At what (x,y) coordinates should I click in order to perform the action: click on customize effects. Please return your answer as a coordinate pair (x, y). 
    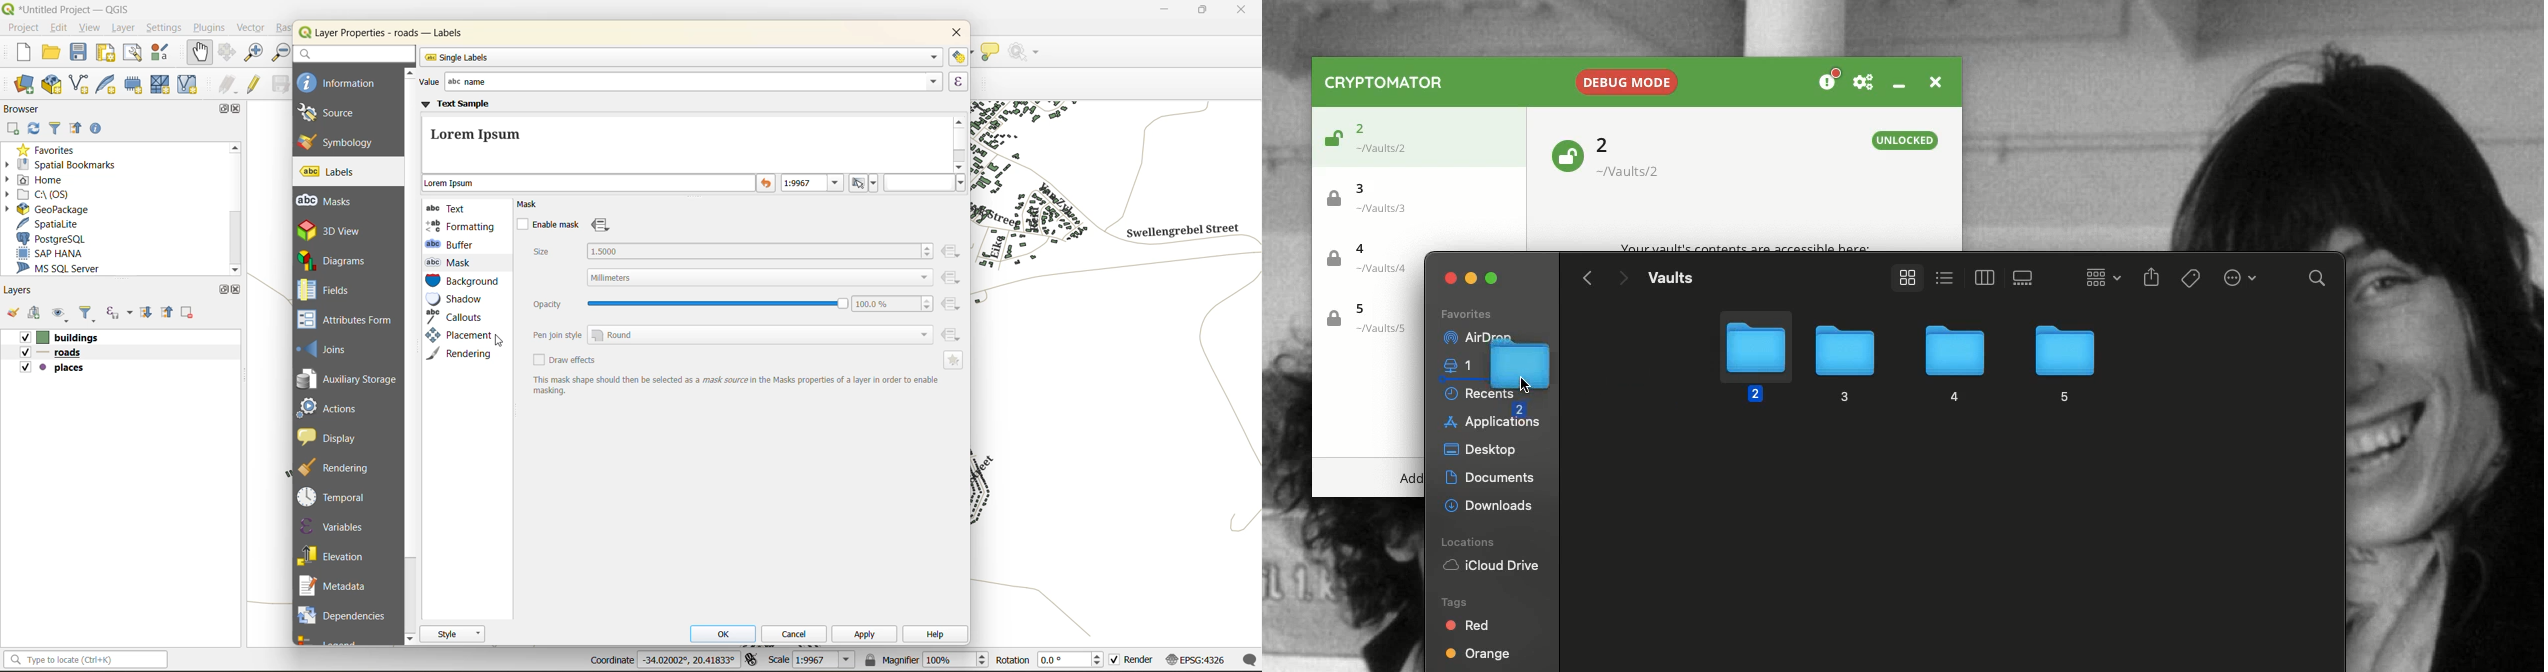
    Looking at the image, I should click on (955, 360).